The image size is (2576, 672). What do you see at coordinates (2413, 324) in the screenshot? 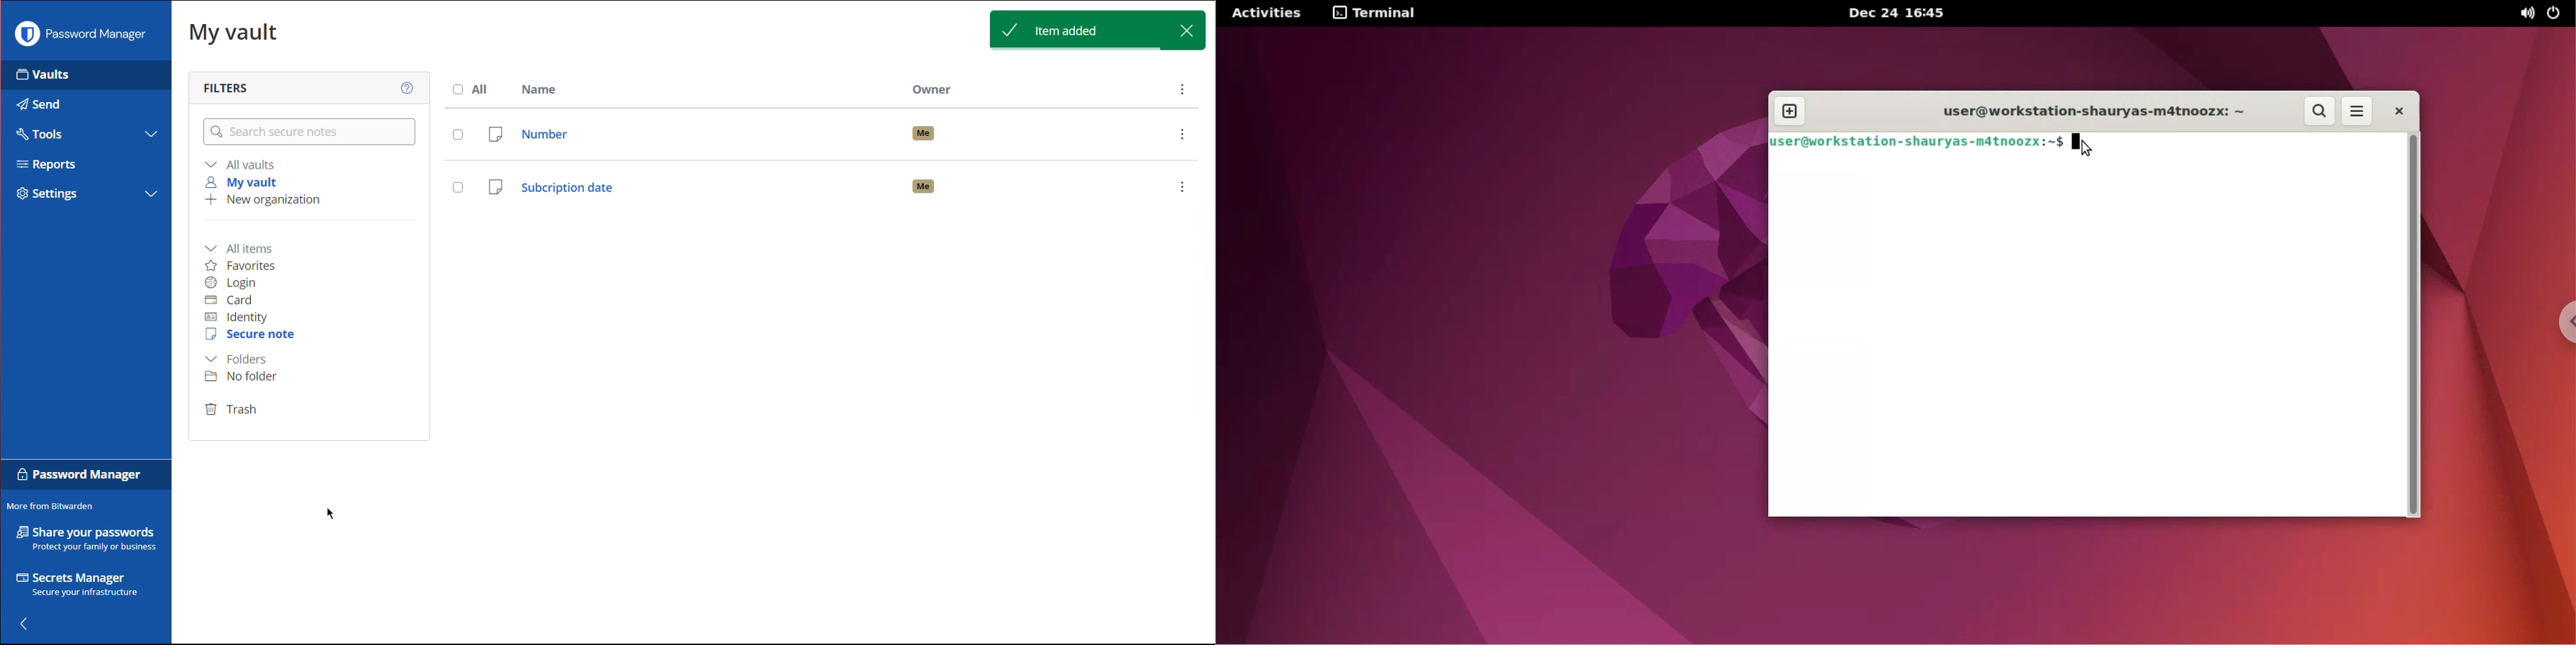
I see `scrollbar` at bounding box center [2413, 324].